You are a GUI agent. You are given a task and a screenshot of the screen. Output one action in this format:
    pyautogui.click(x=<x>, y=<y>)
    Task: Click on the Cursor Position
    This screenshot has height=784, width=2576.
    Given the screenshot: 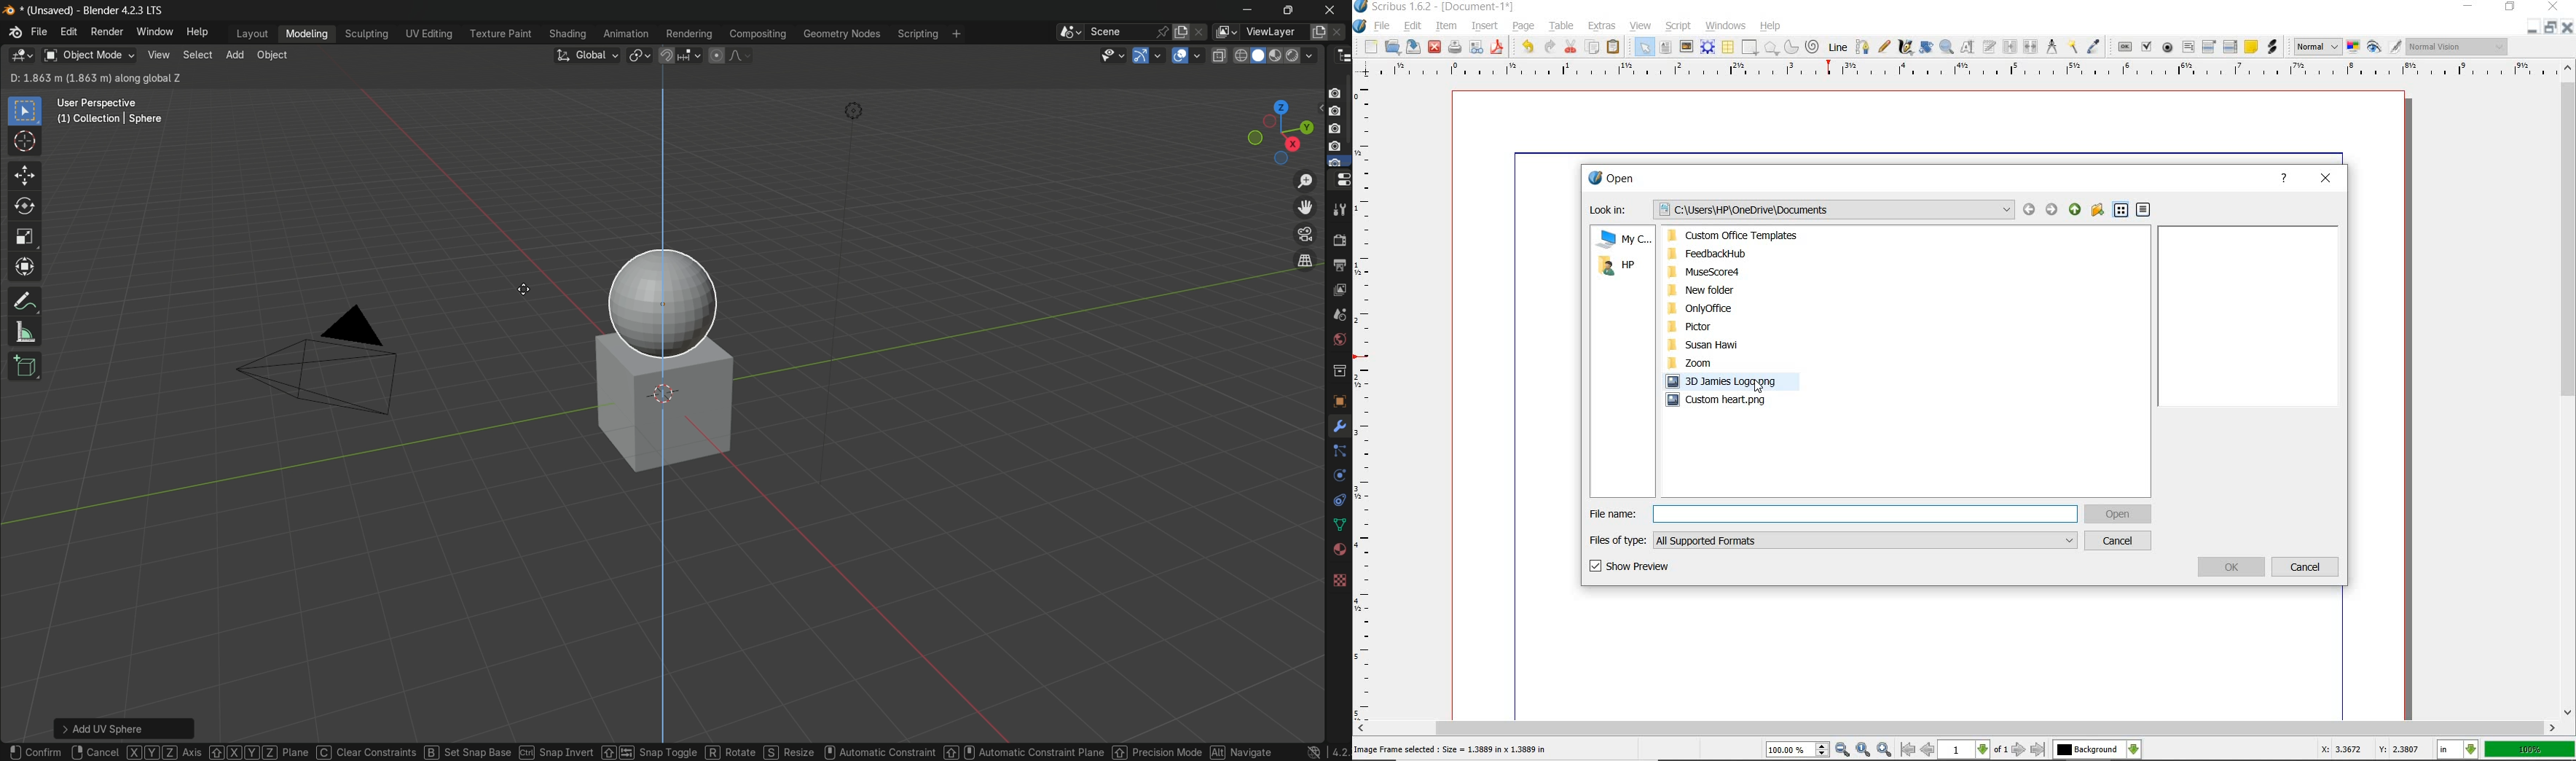 What is the action you would take?
    pyautogui.click(x=1759, y=388)
    